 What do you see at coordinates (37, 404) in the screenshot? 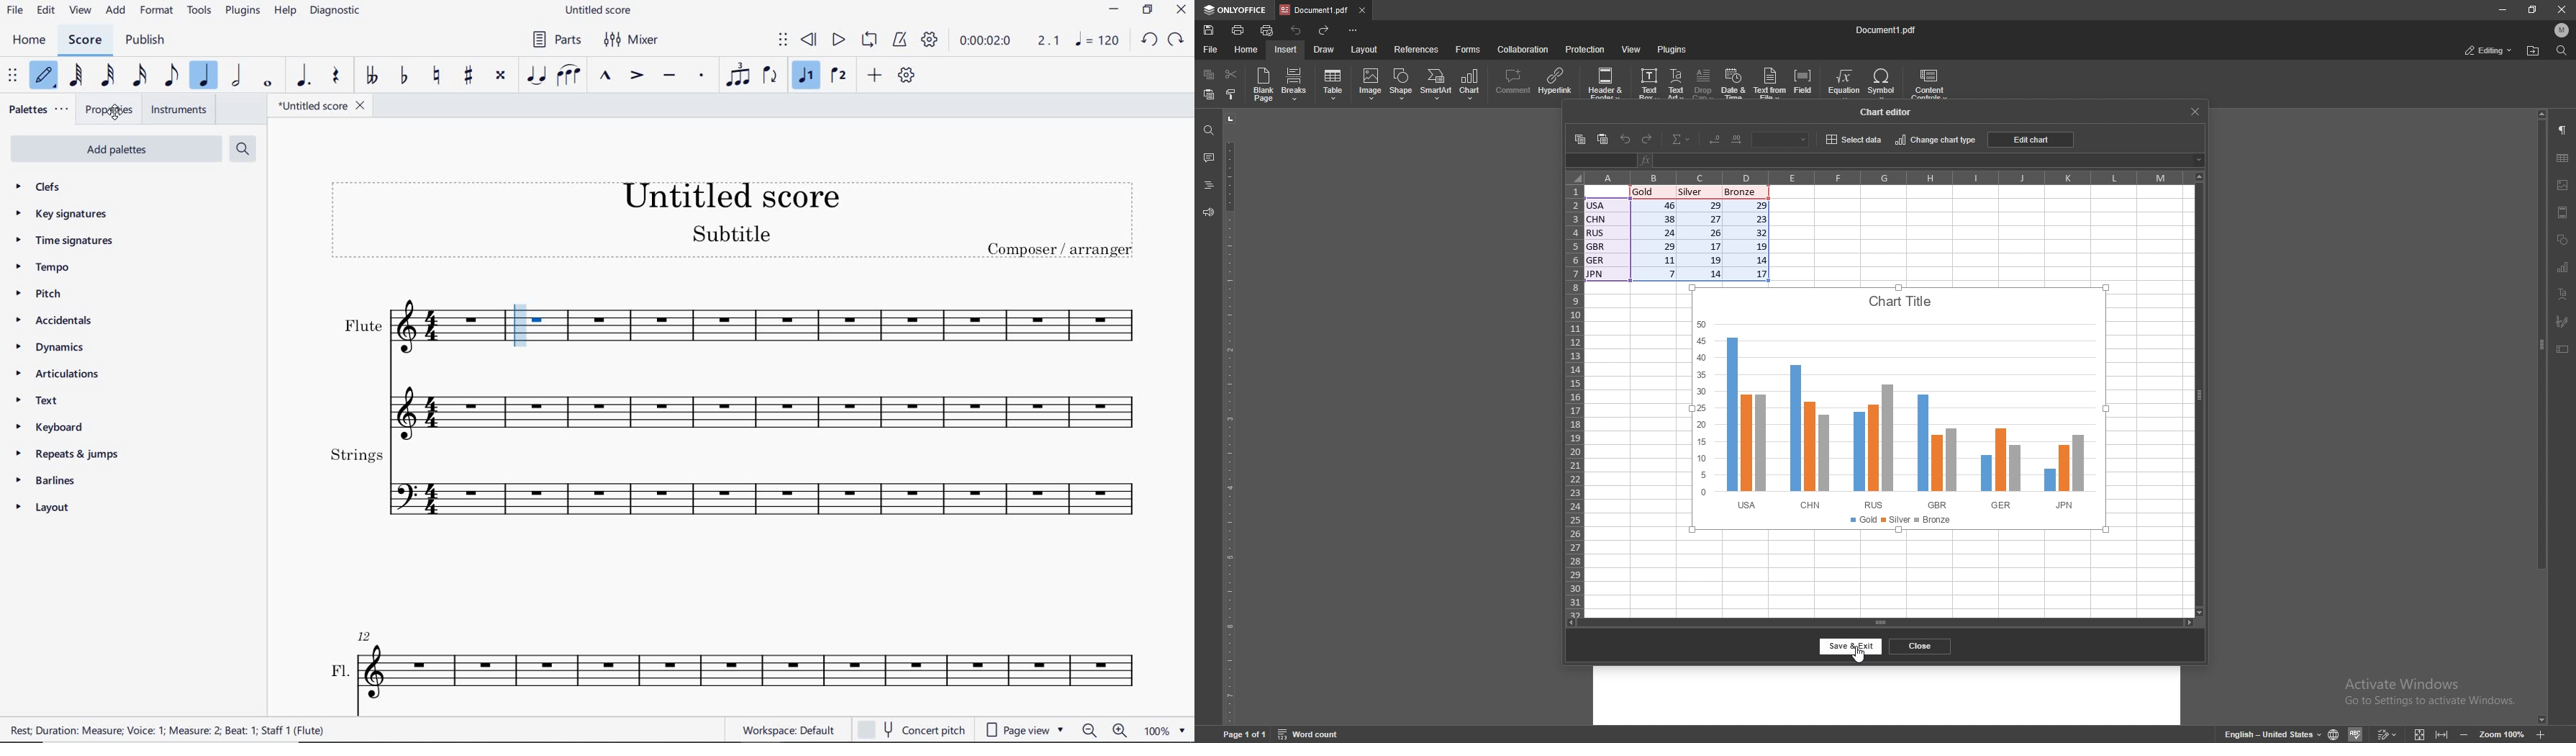
I see `text` at bounding box center [37, 404].